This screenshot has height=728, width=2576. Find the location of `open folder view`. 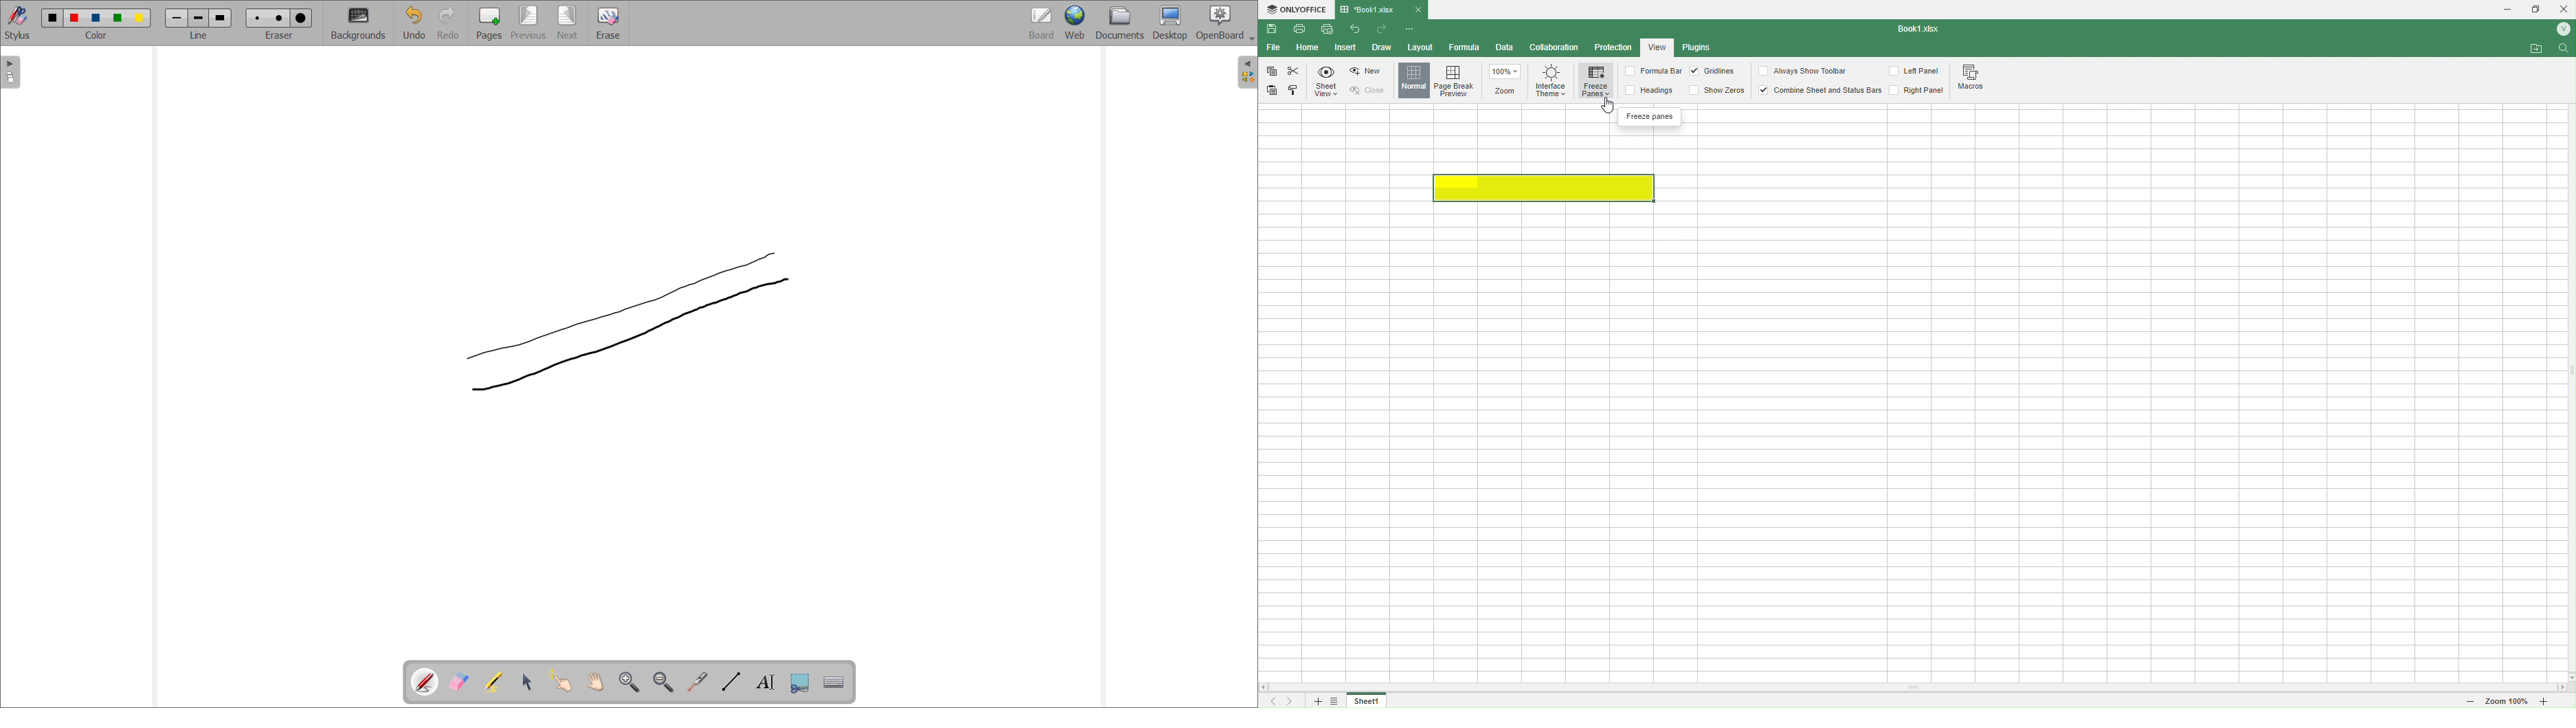

open folder view is located at coordinates (1247, 72).